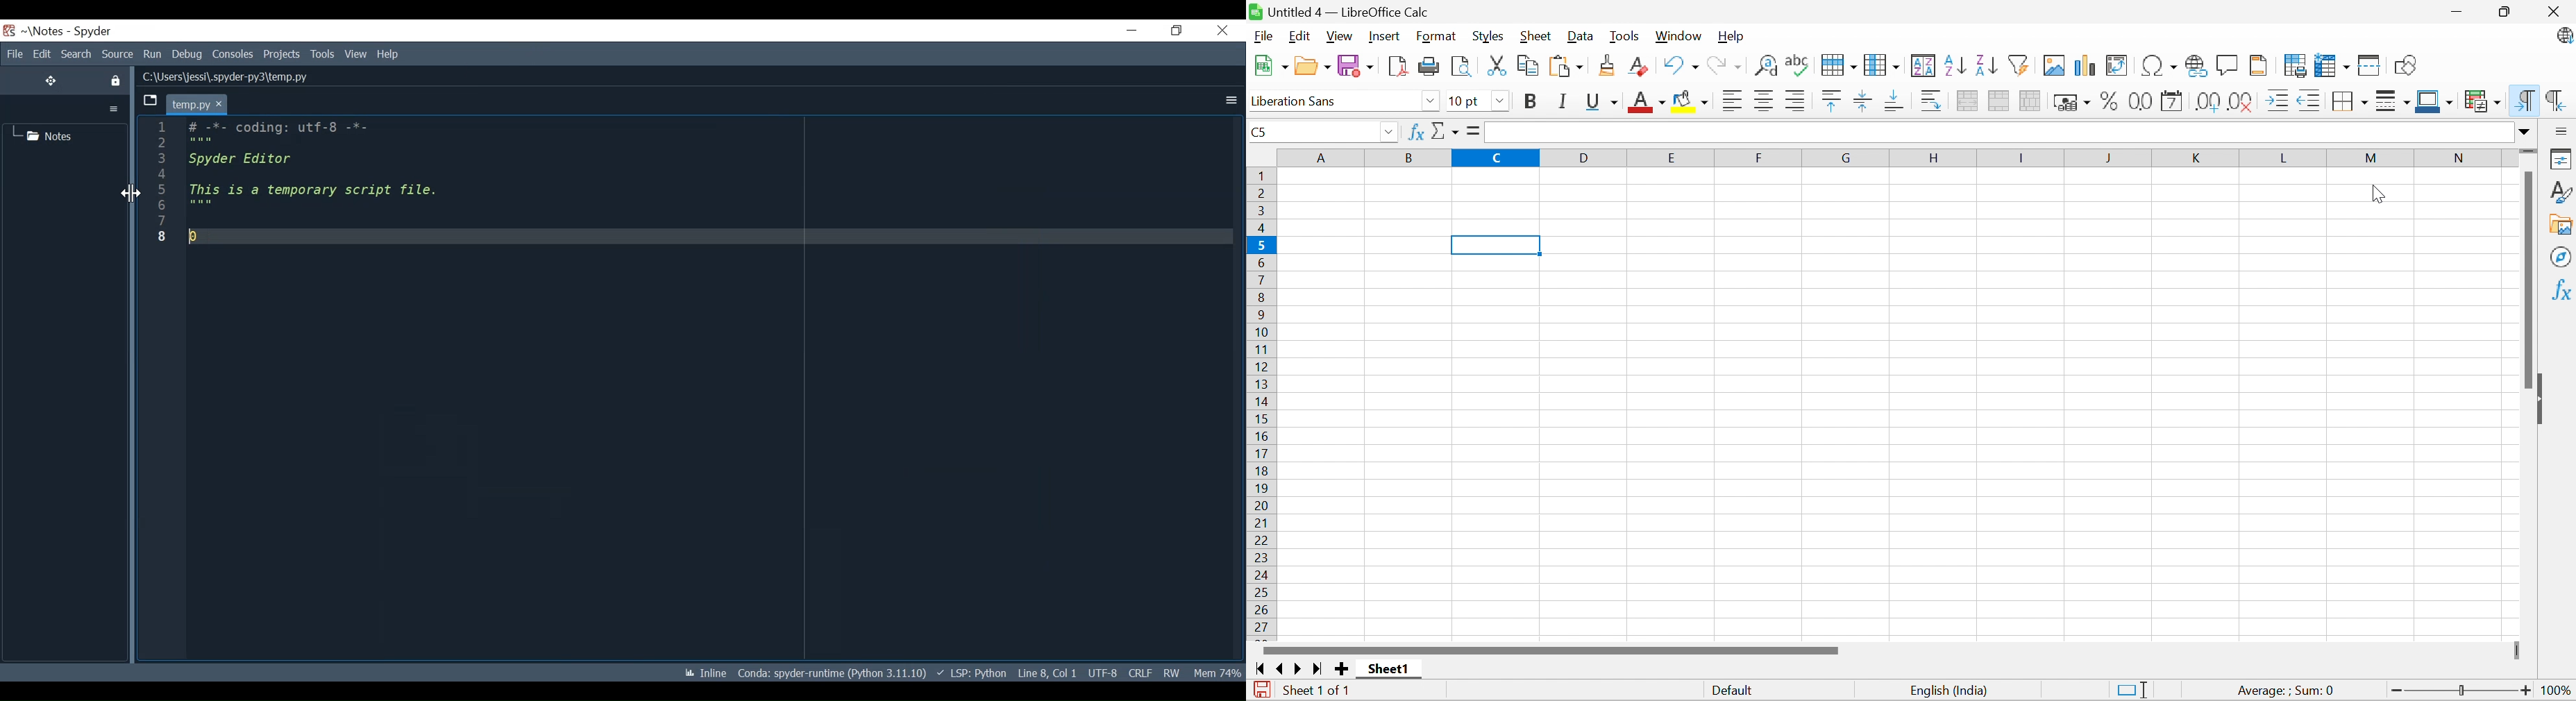 The width and height of the screenshot is (2576, 728). Describe the element at coordinates (2519, 651) in the screenshot. I see `Slider` at that location.